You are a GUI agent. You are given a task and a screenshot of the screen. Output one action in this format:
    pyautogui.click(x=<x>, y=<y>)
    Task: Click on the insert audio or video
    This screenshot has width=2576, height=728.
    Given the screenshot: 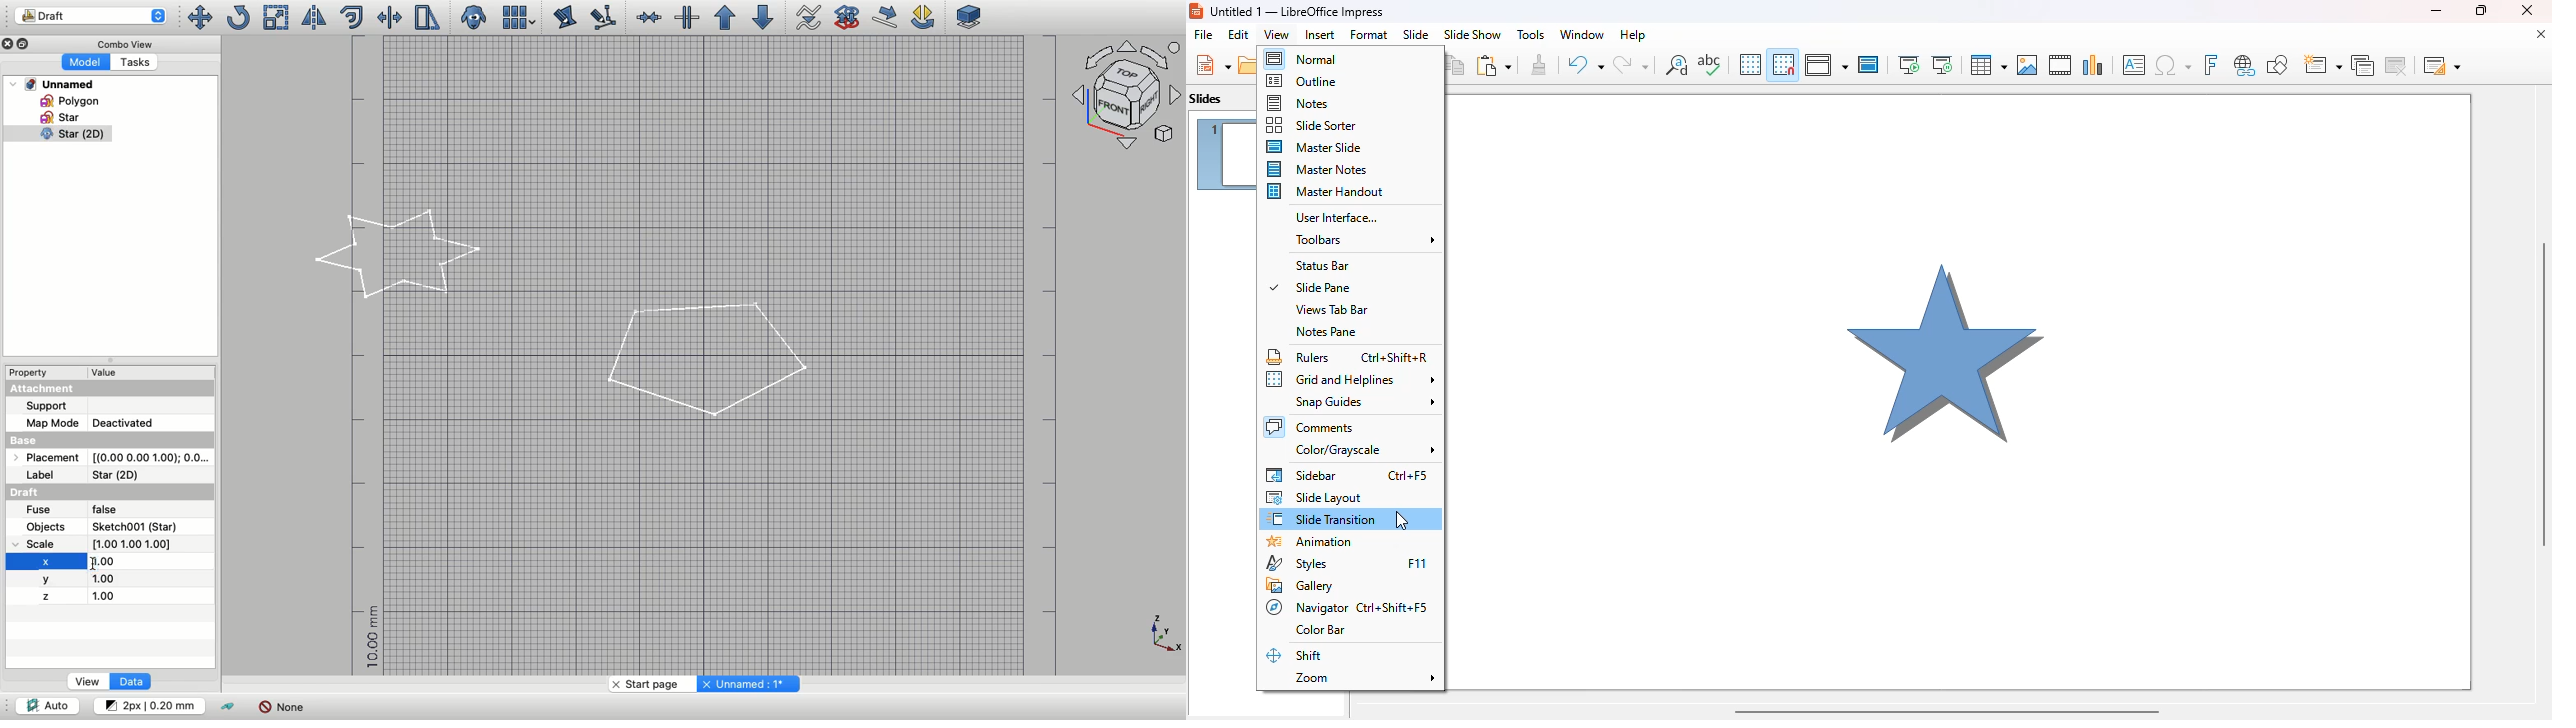 What is the action you would take?
    pyautogui.click(x=2061, y=65)
    